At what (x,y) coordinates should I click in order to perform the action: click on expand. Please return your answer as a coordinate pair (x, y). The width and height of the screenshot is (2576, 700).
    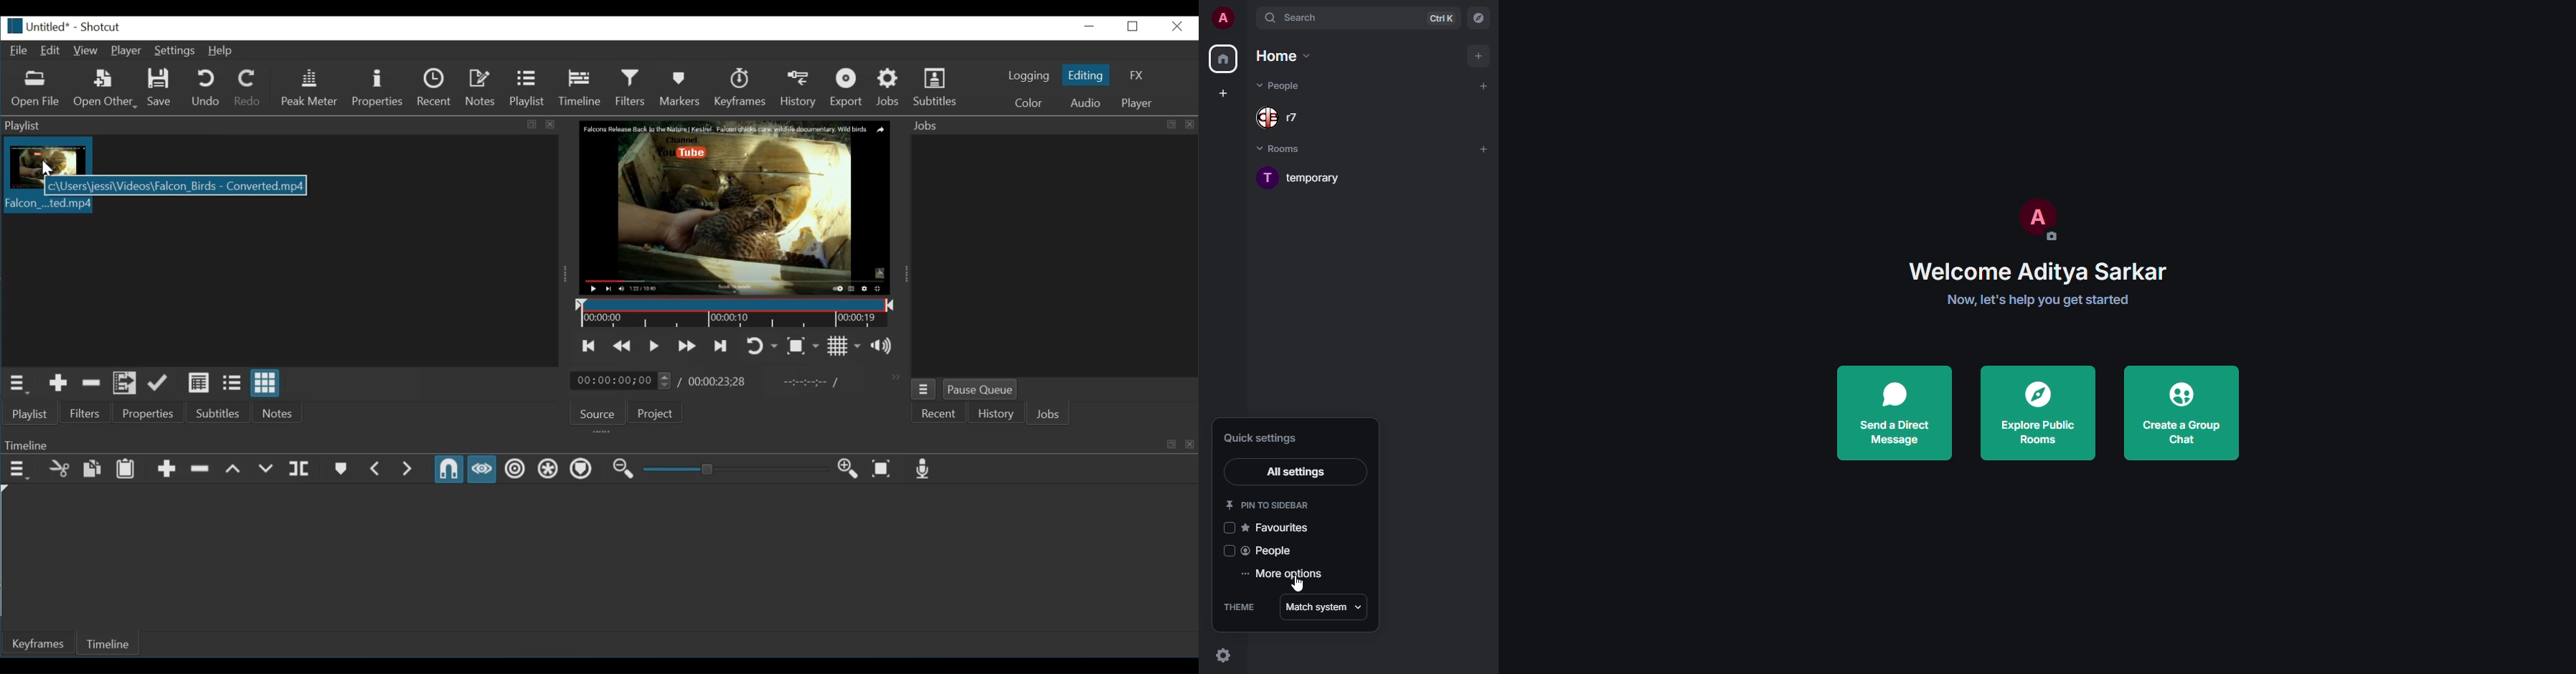
    Looking at the image, I should click on (1247, 17).